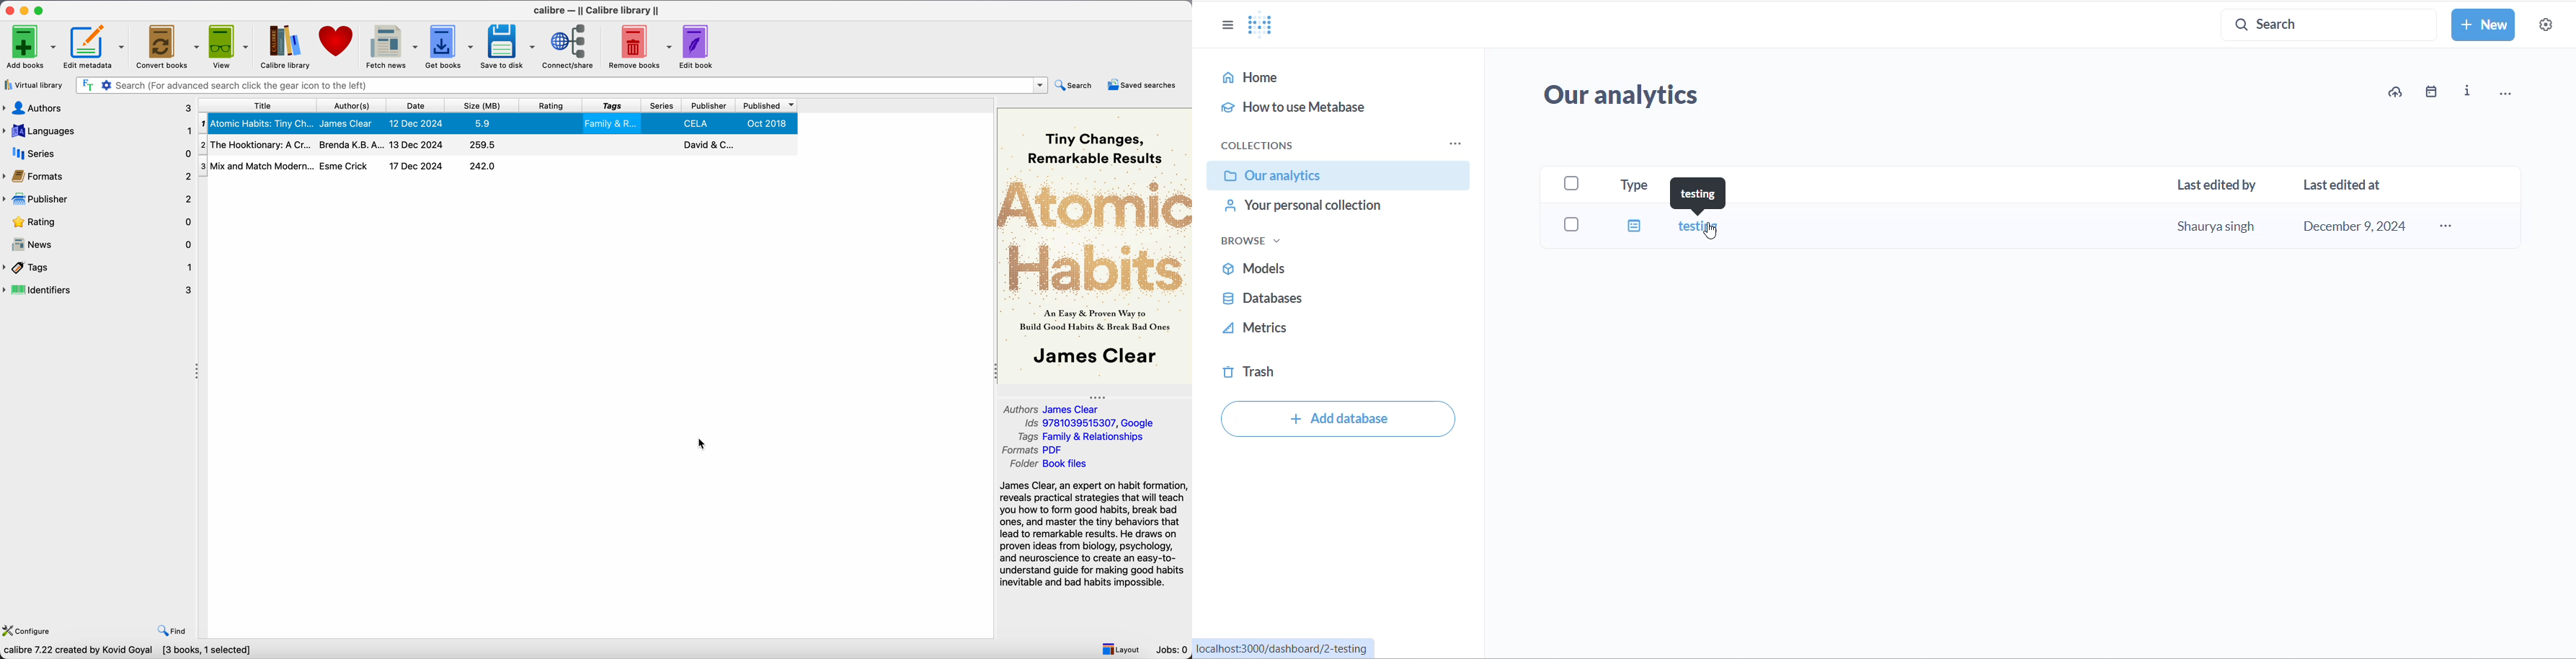 This screenshot has height=672, width=2576. Describe the element at coordinates (34, 86) in the screenshot. I see `virtual library` at that location.